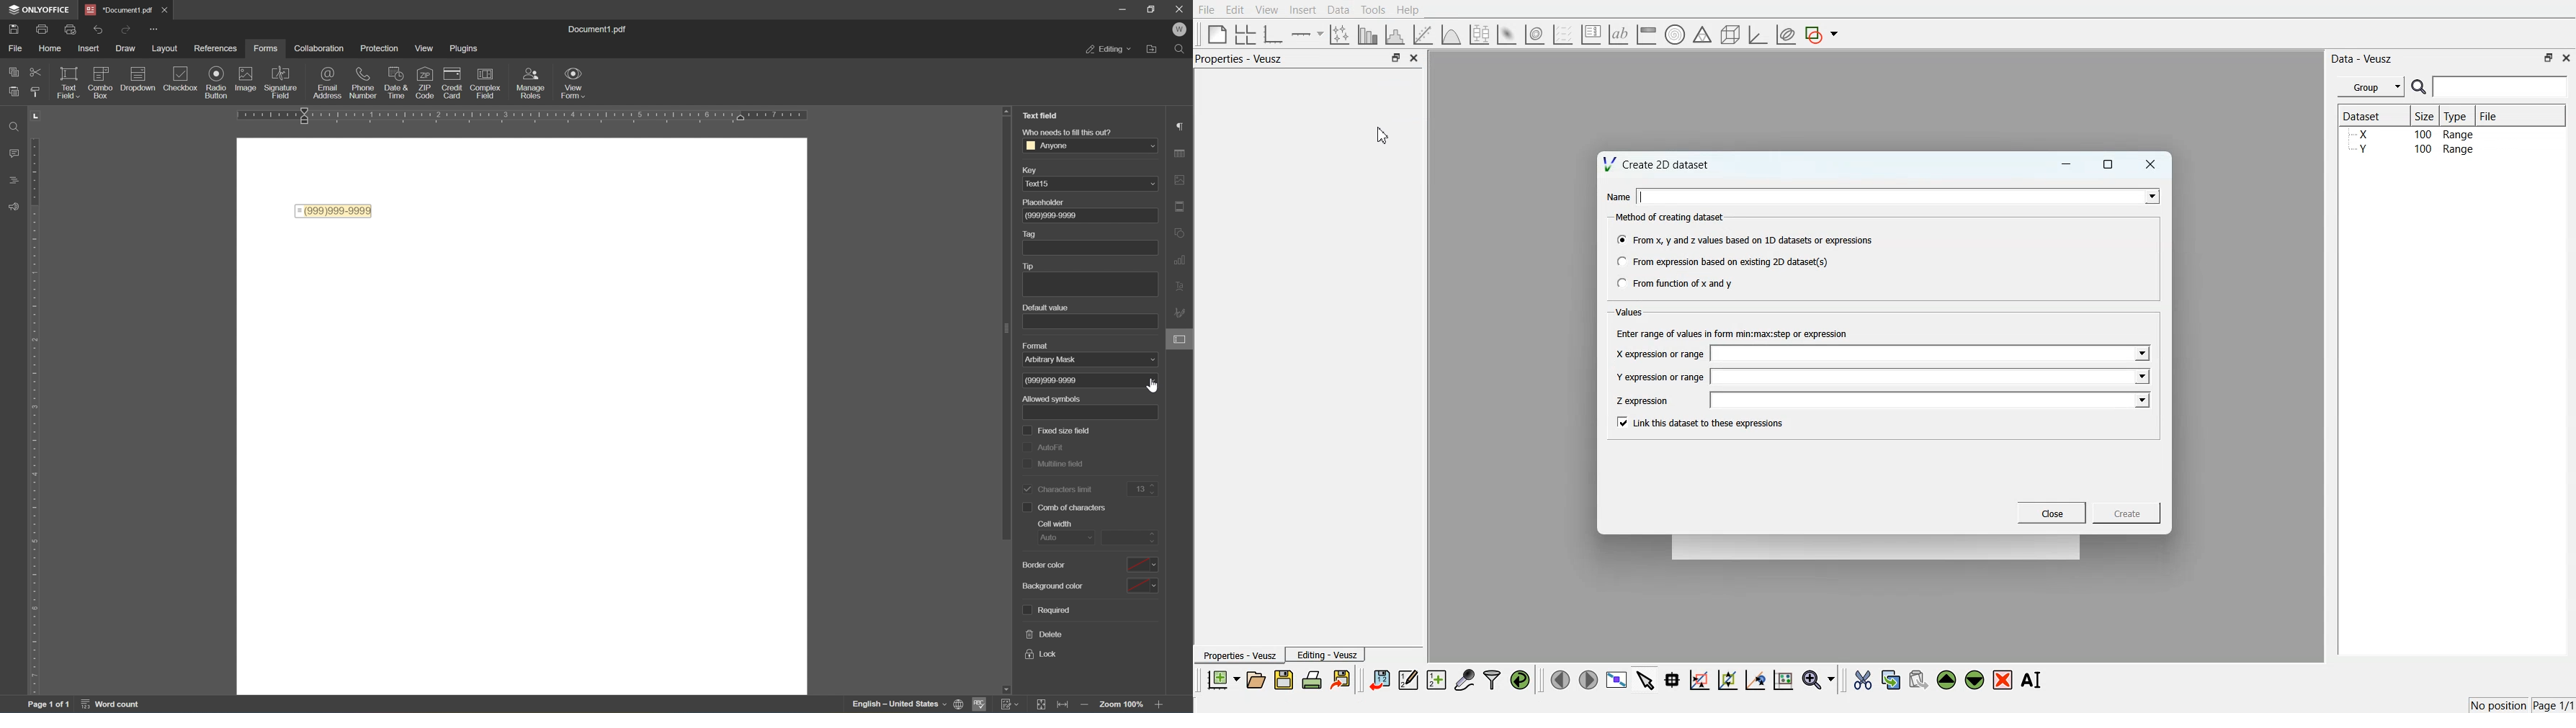  What do you see at coordinates (1055, 380) in the screenshot?
I see `phone number format` at bounding box center [1055, 380].